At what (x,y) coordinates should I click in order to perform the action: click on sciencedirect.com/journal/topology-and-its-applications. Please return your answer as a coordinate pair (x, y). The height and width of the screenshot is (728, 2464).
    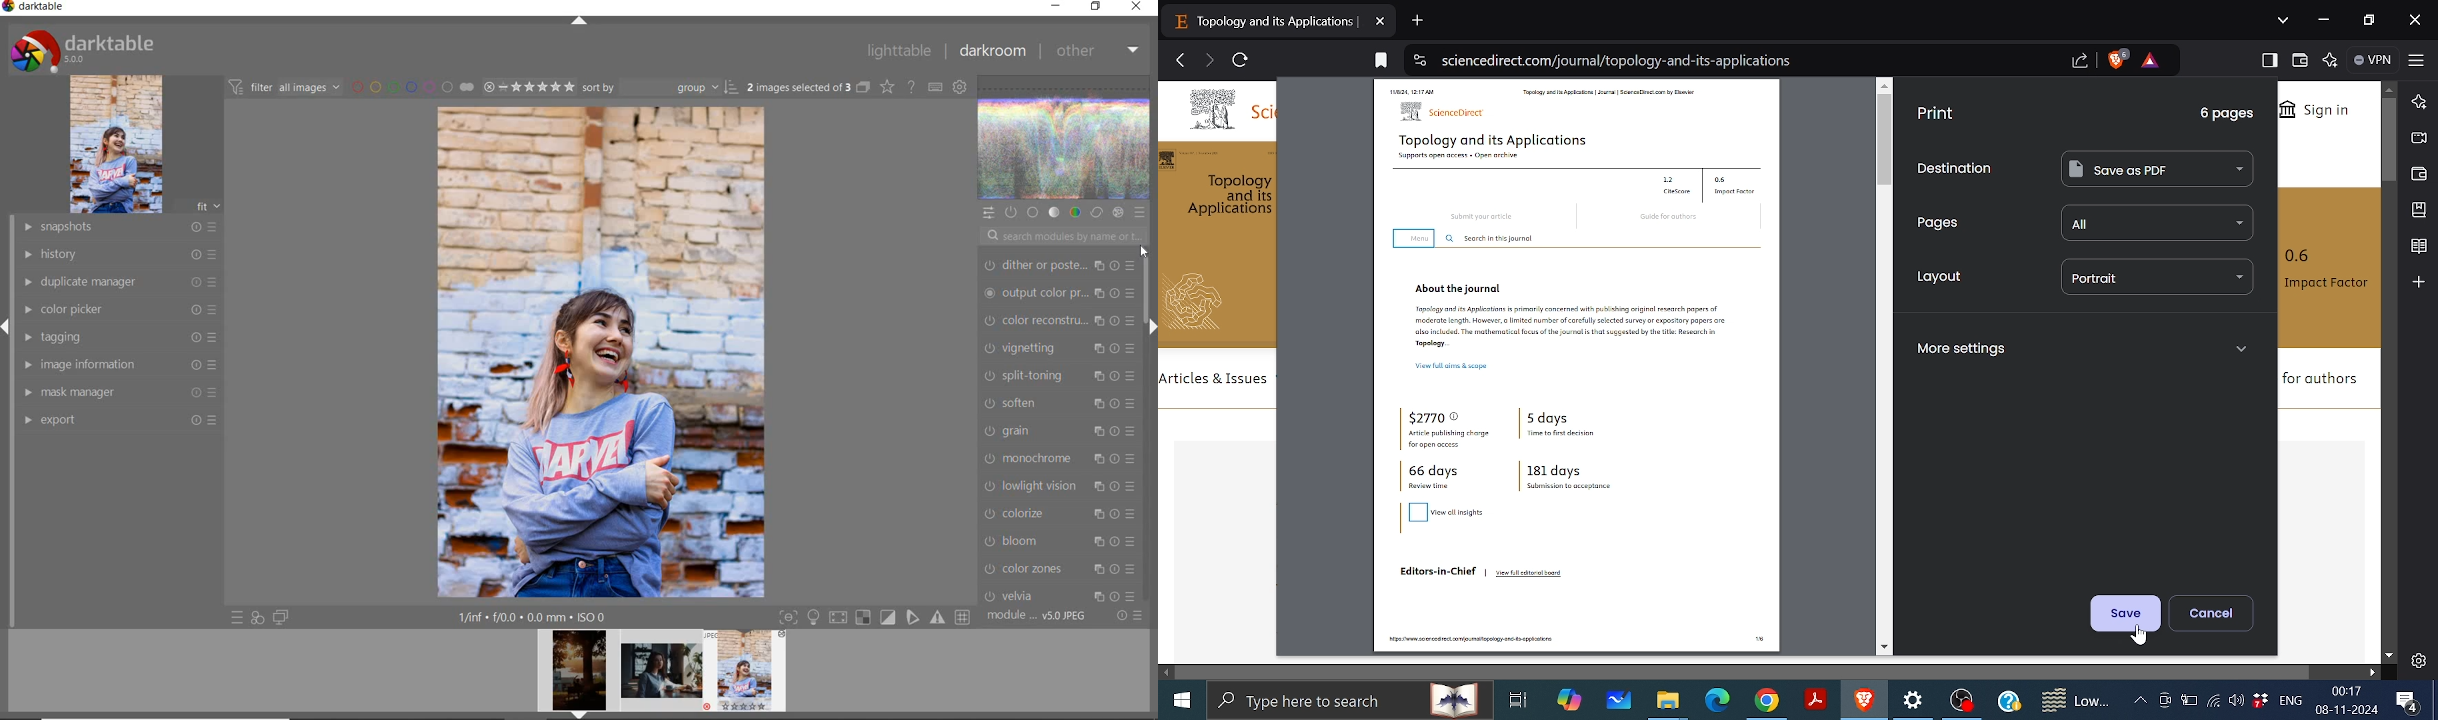
    Looking at the image, I should click on (1615, 60).